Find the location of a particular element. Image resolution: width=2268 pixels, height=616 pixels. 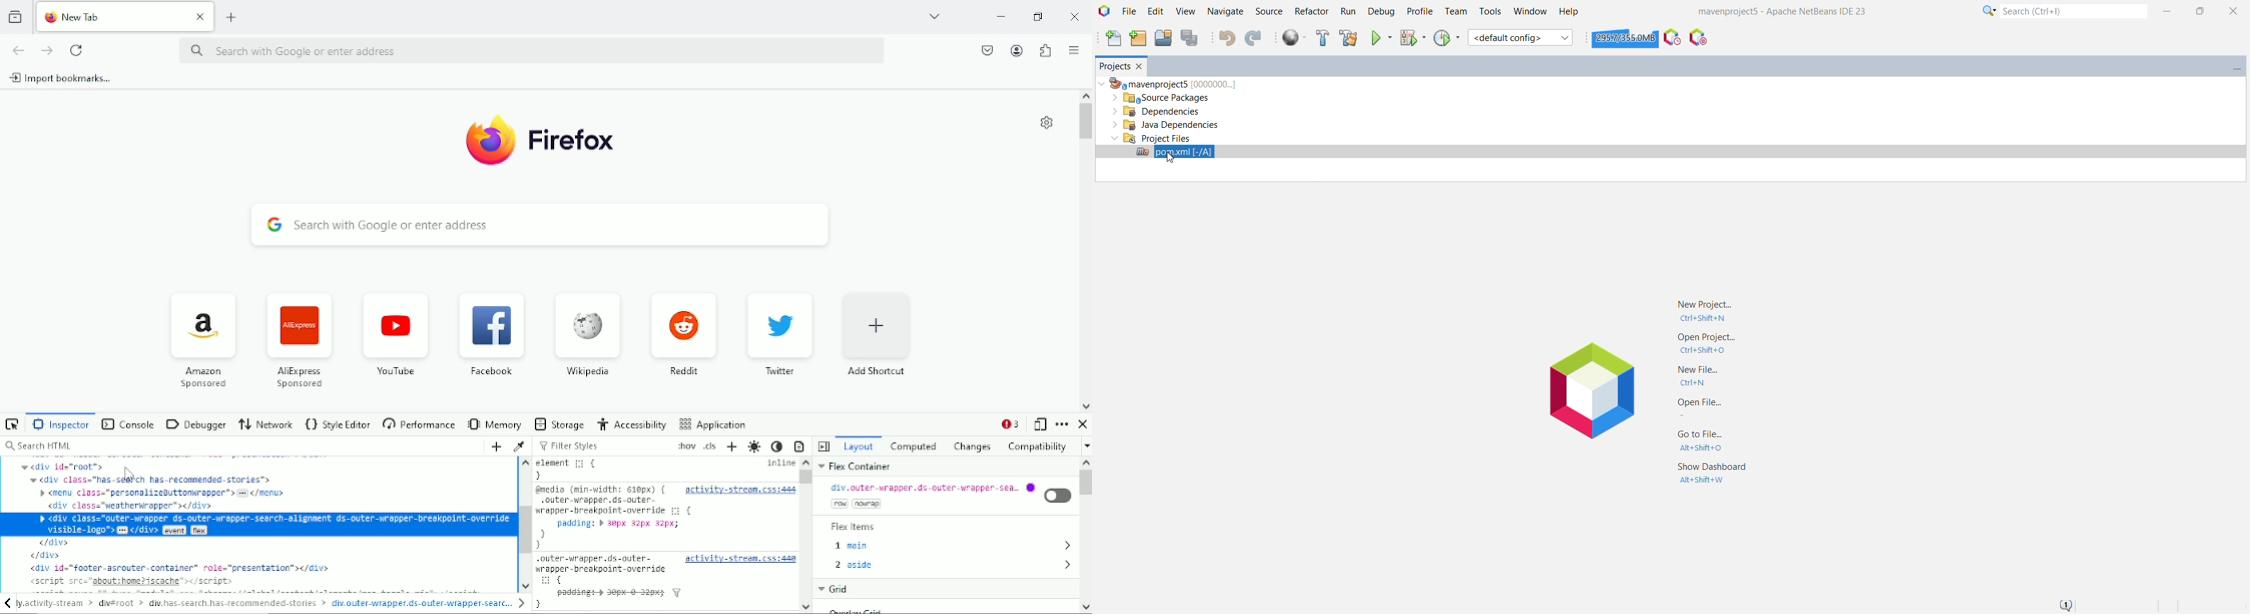

scroll down is located at coordinates (1084, 607).